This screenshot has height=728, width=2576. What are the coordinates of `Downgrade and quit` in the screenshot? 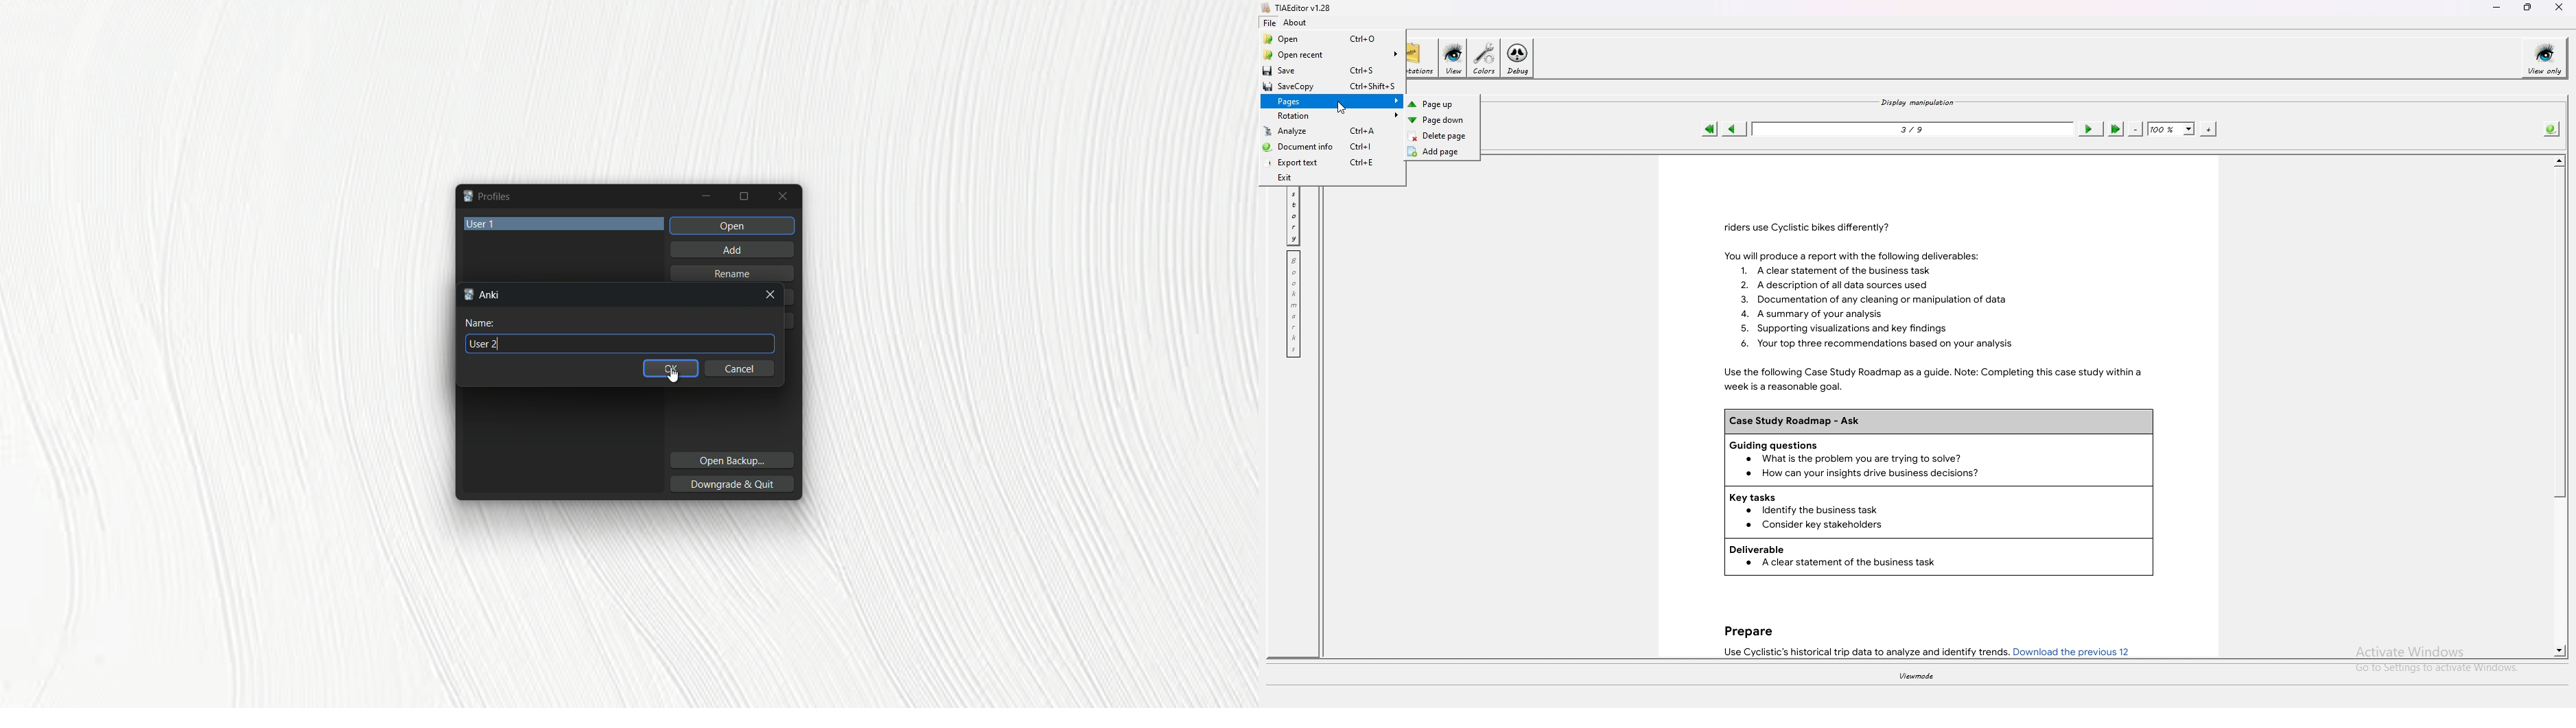 It's located at (736, 484).